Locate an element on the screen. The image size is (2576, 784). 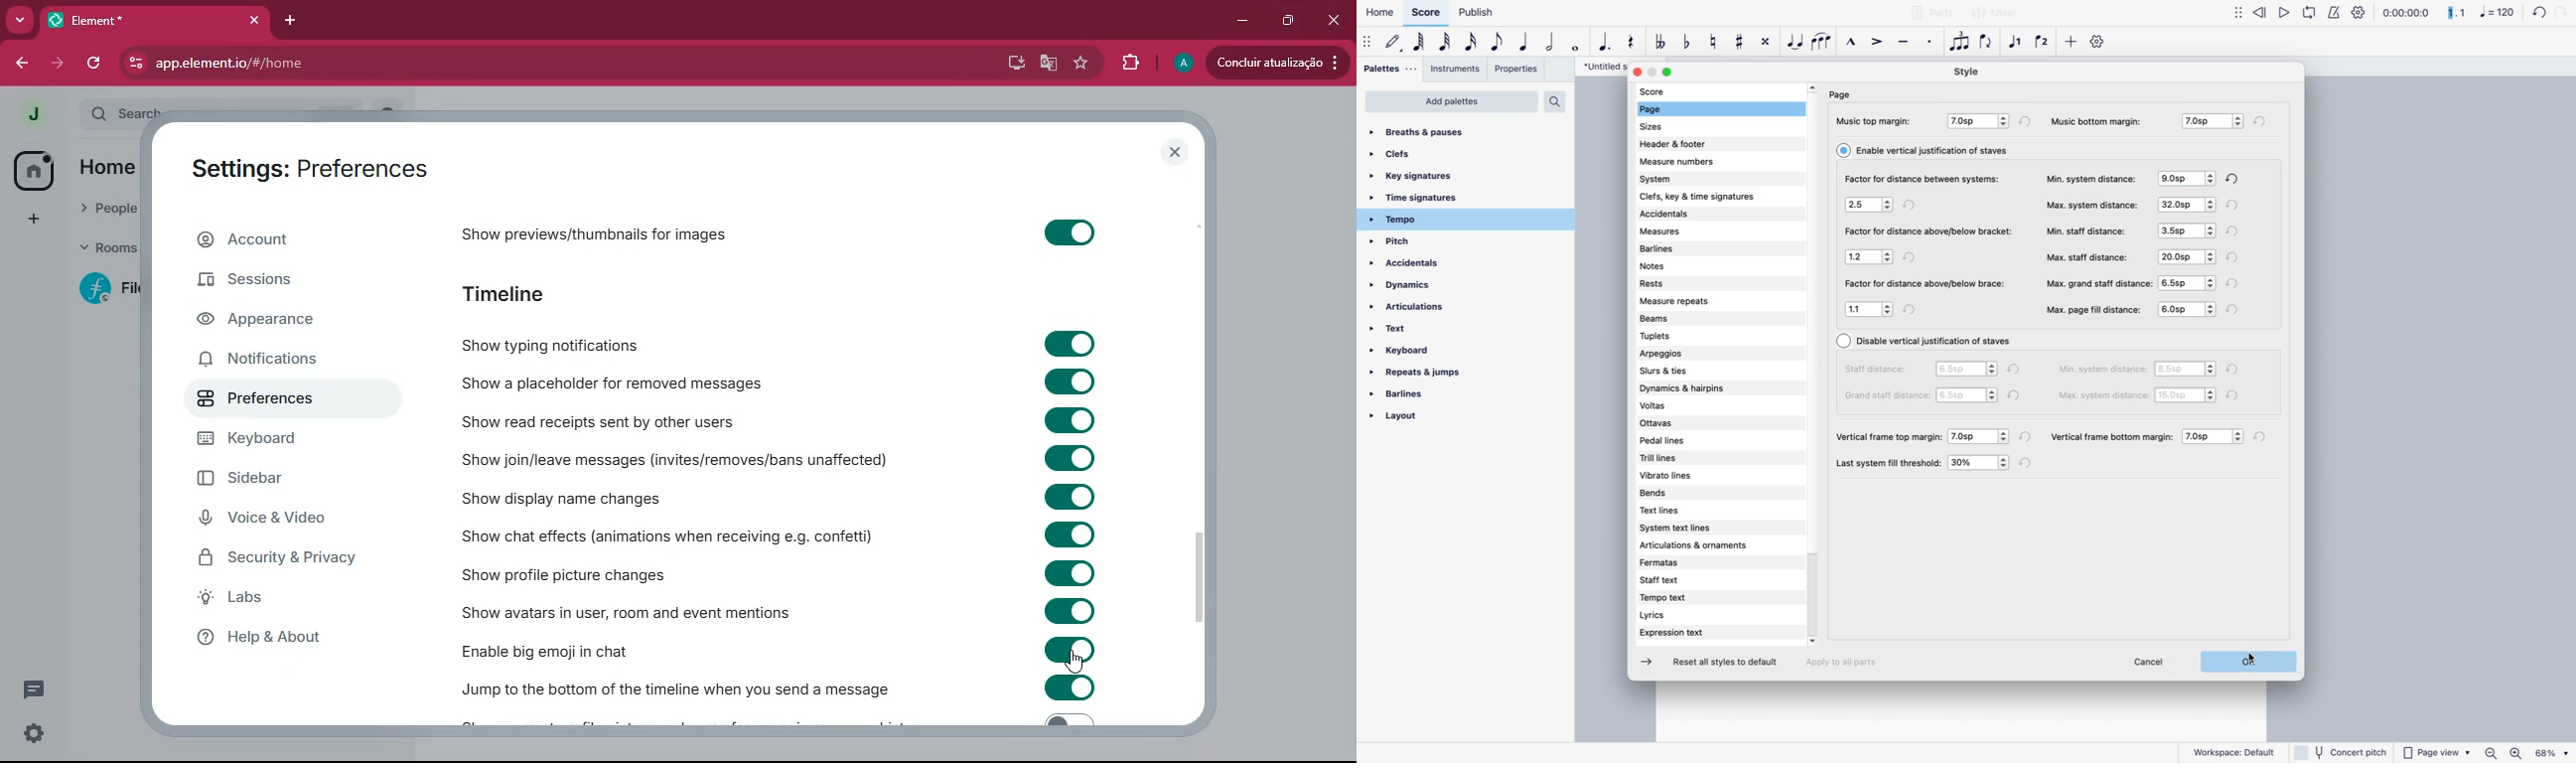
measure numbers is located at coordinates (1702, 160).